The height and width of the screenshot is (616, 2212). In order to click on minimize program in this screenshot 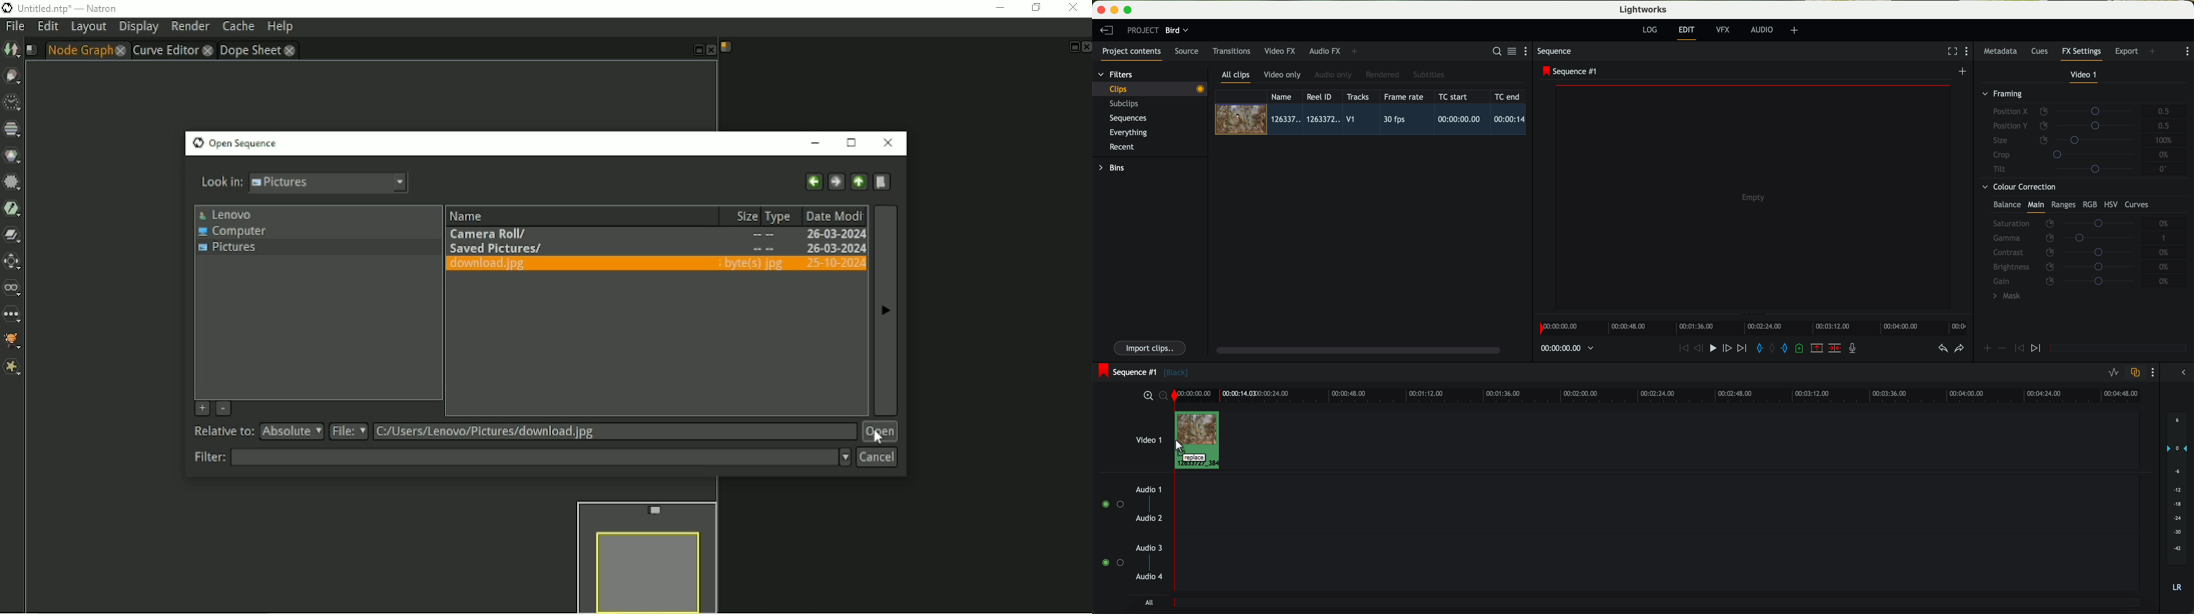, I will do `click(1116, 10)`.